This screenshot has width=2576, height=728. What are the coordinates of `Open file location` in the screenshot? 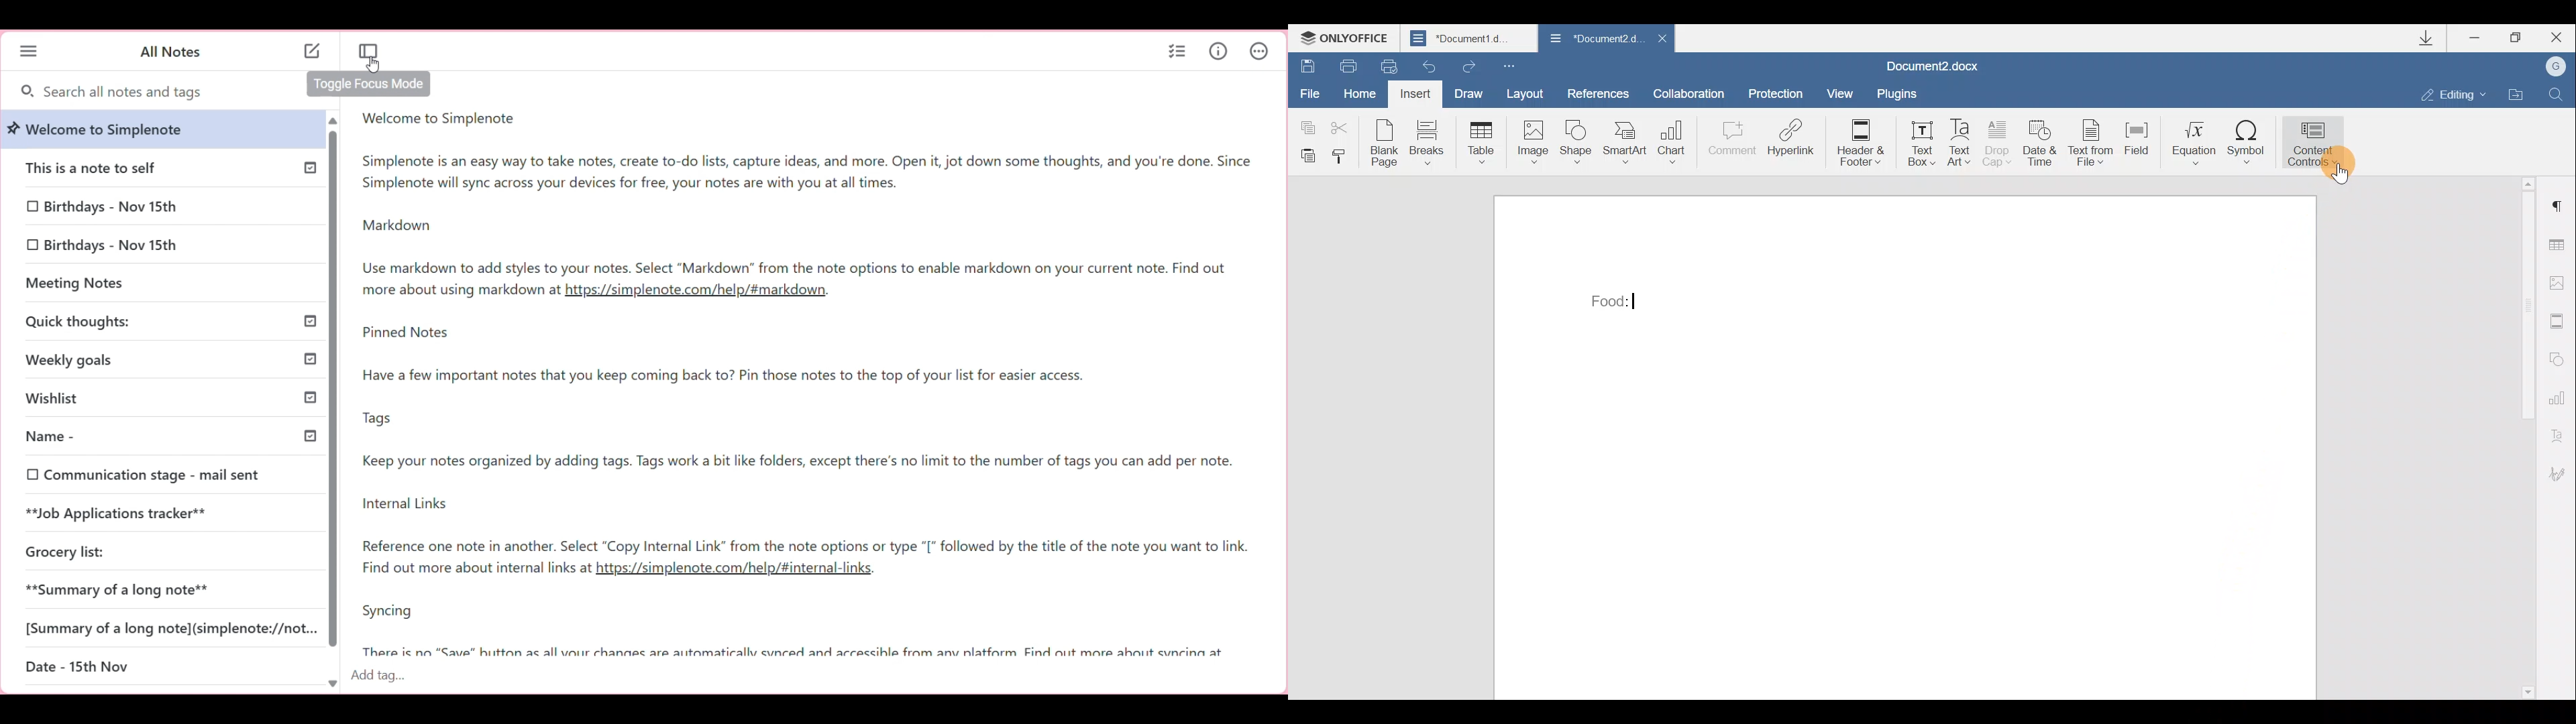 It's located at (2516, 93).